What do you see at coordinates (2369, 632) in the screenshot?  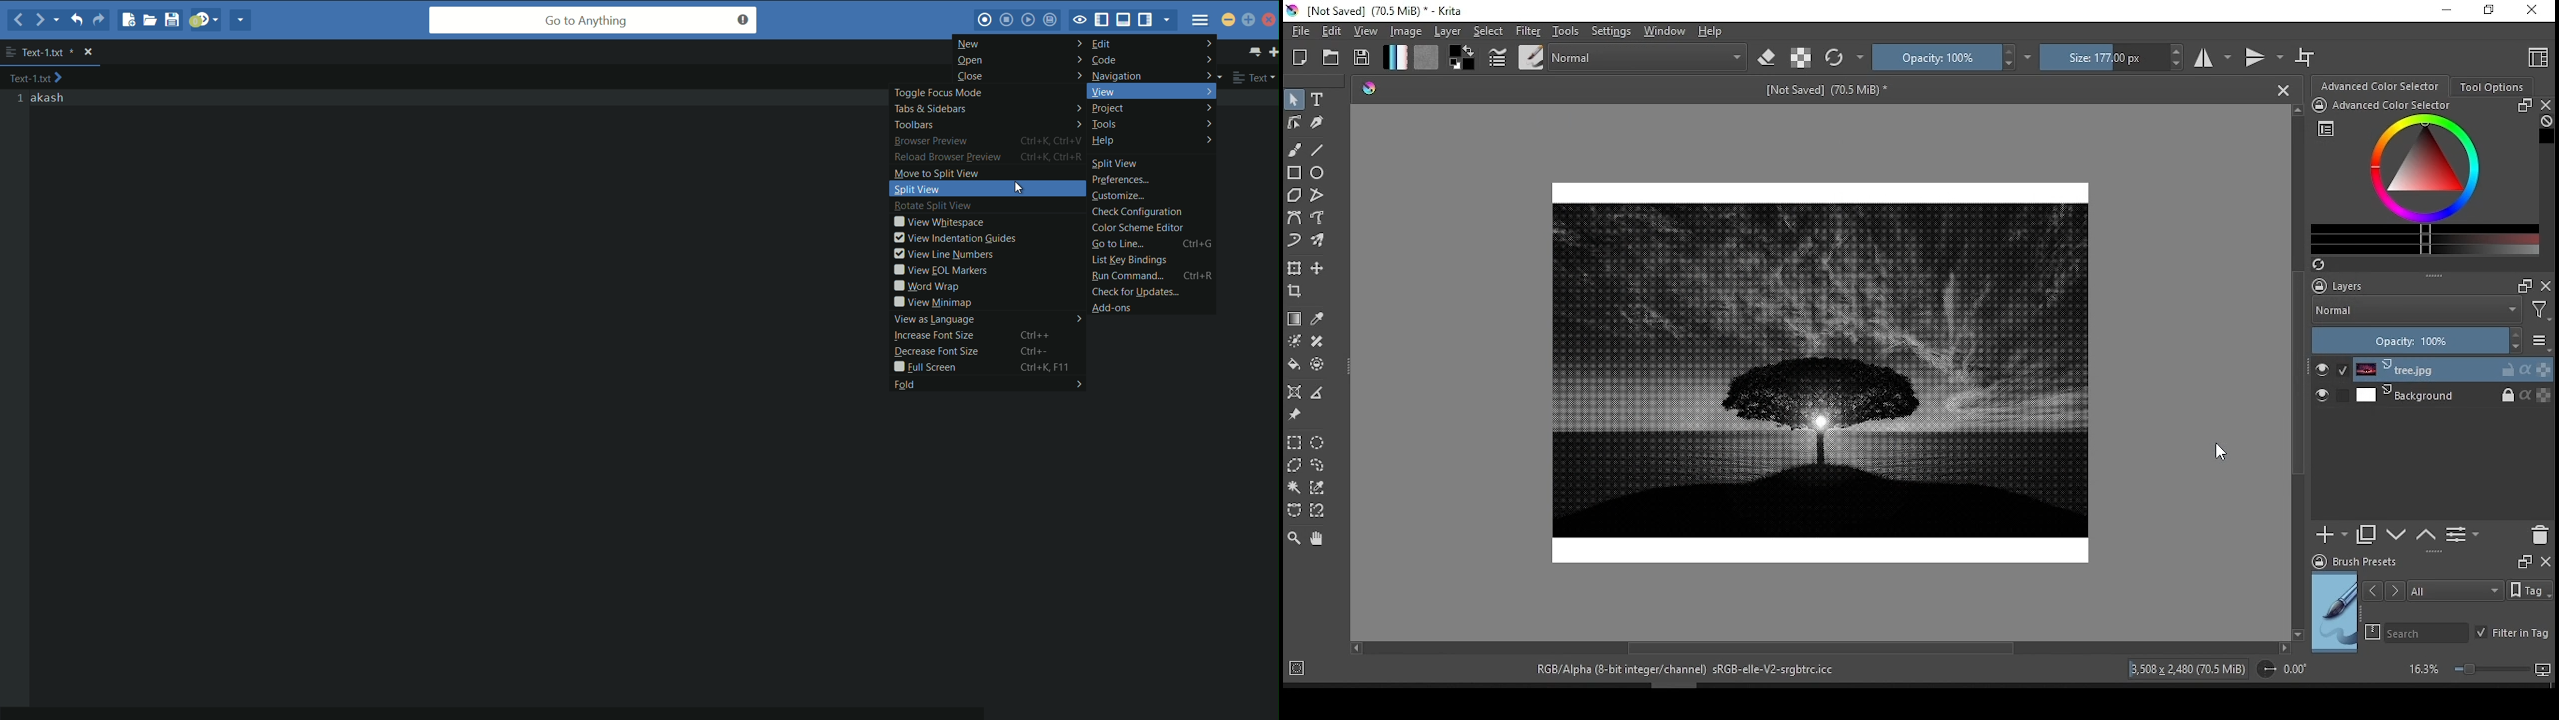 I see `search` at bounding box center [2369, 632].